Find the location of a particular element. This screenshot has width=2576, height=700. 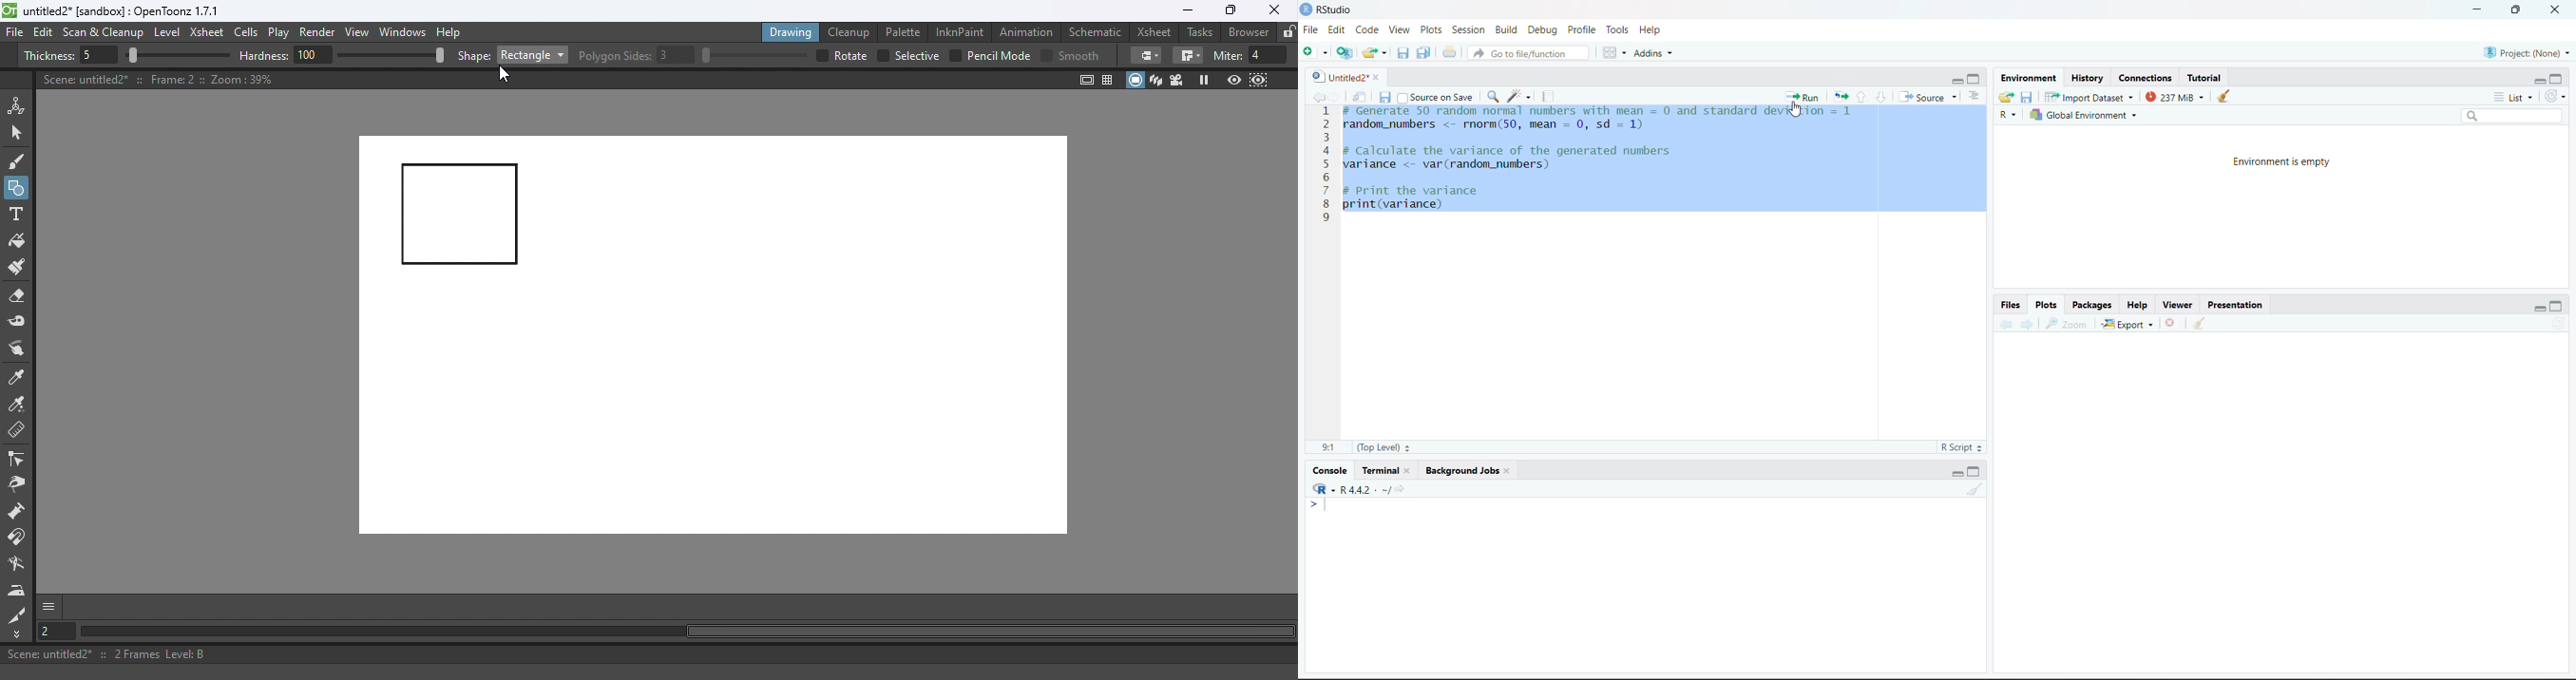

Profile is located at coordinates (1583, 30).